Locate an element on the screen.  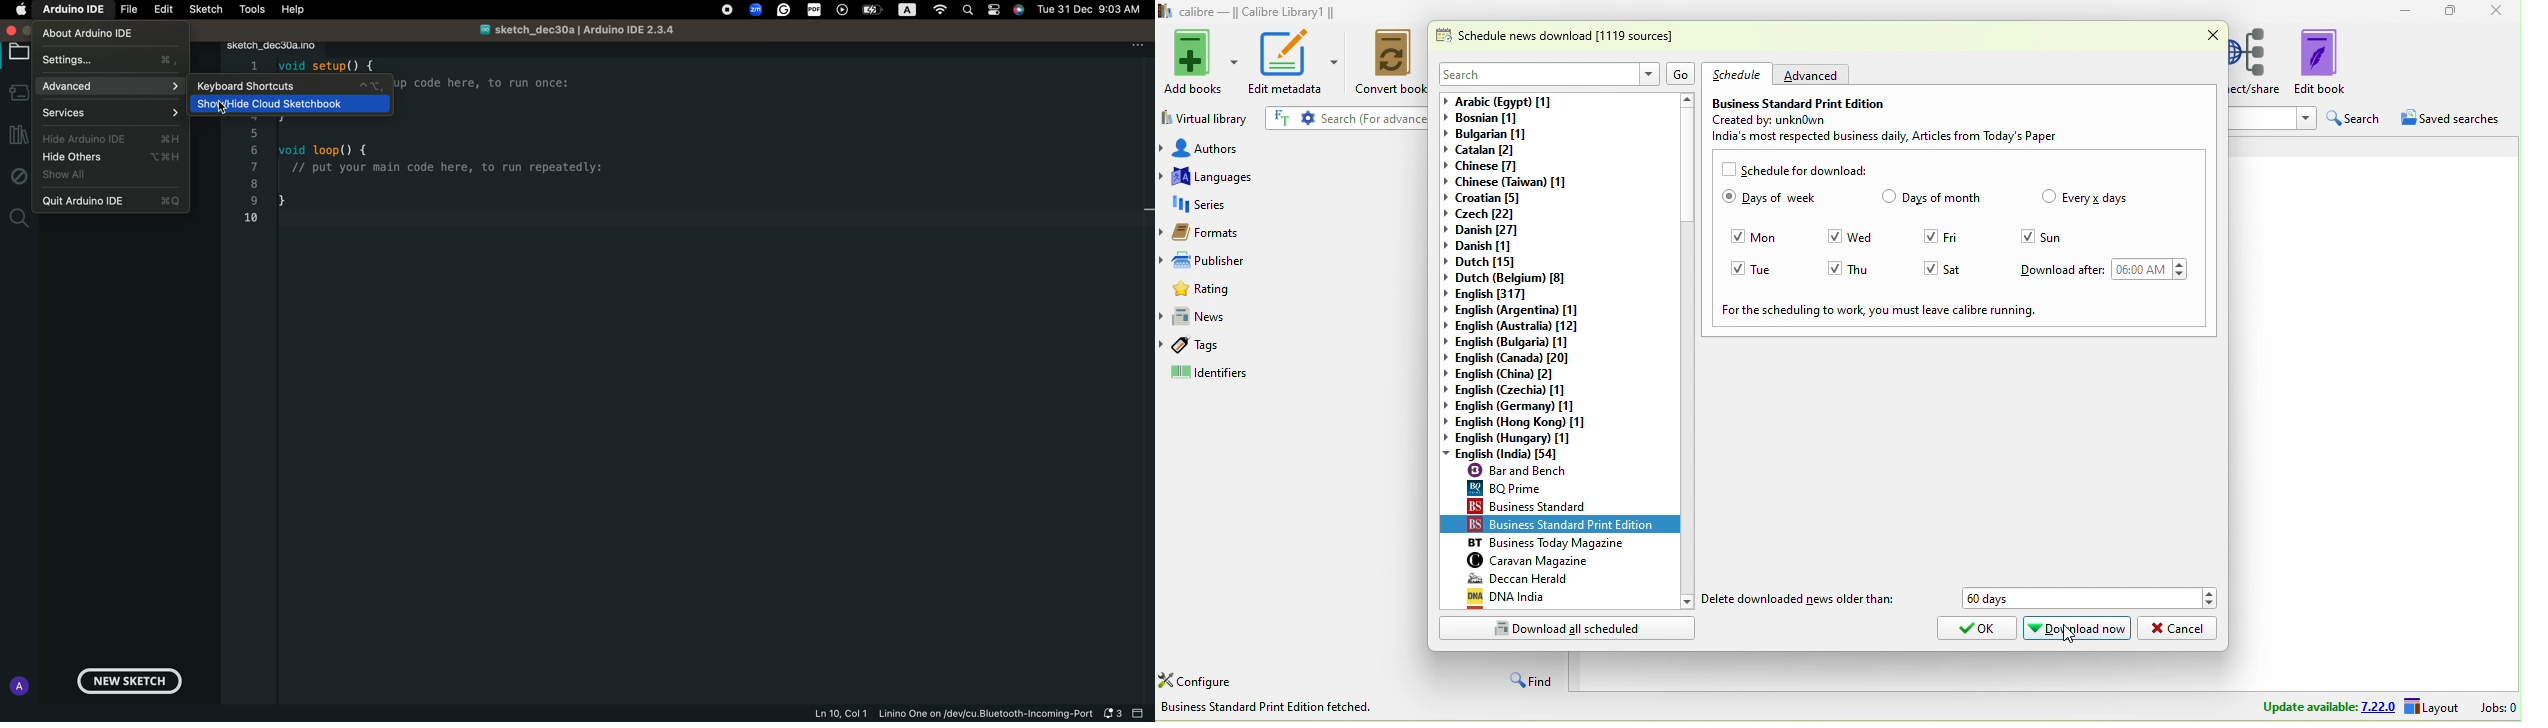
days of week is located at coordinates (1782, 200).